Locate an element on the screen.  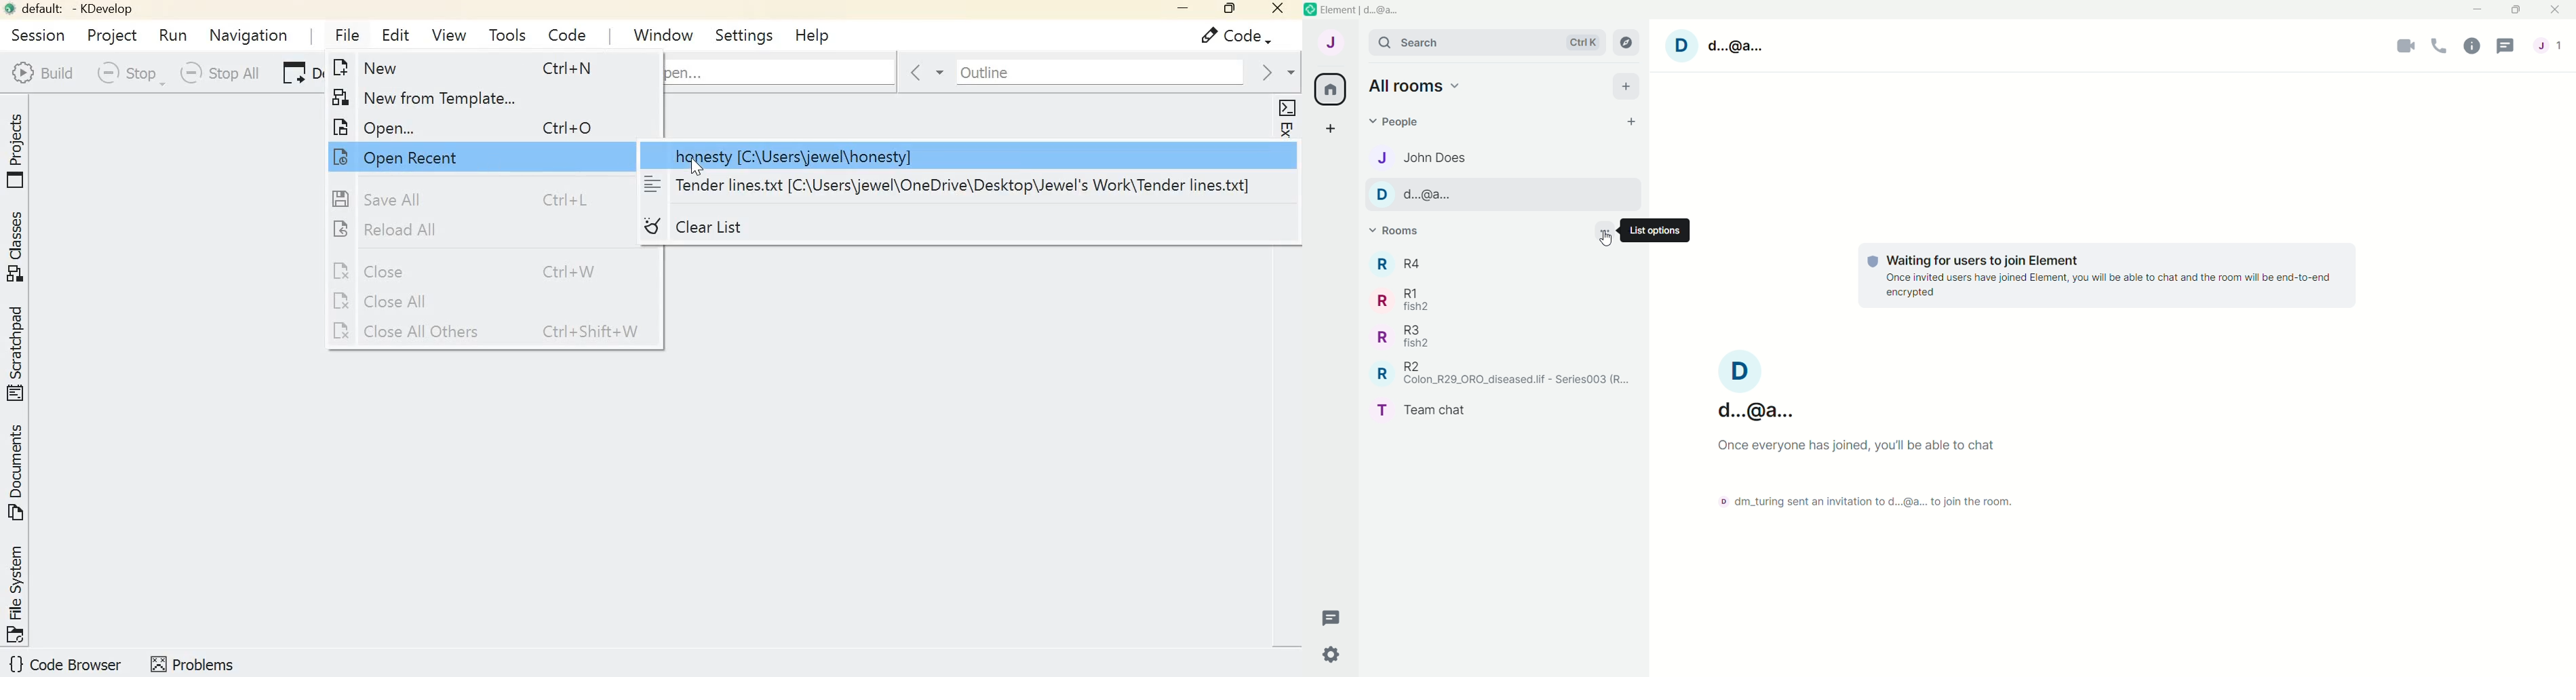
User Menu is located at coordinates (1335, 42).